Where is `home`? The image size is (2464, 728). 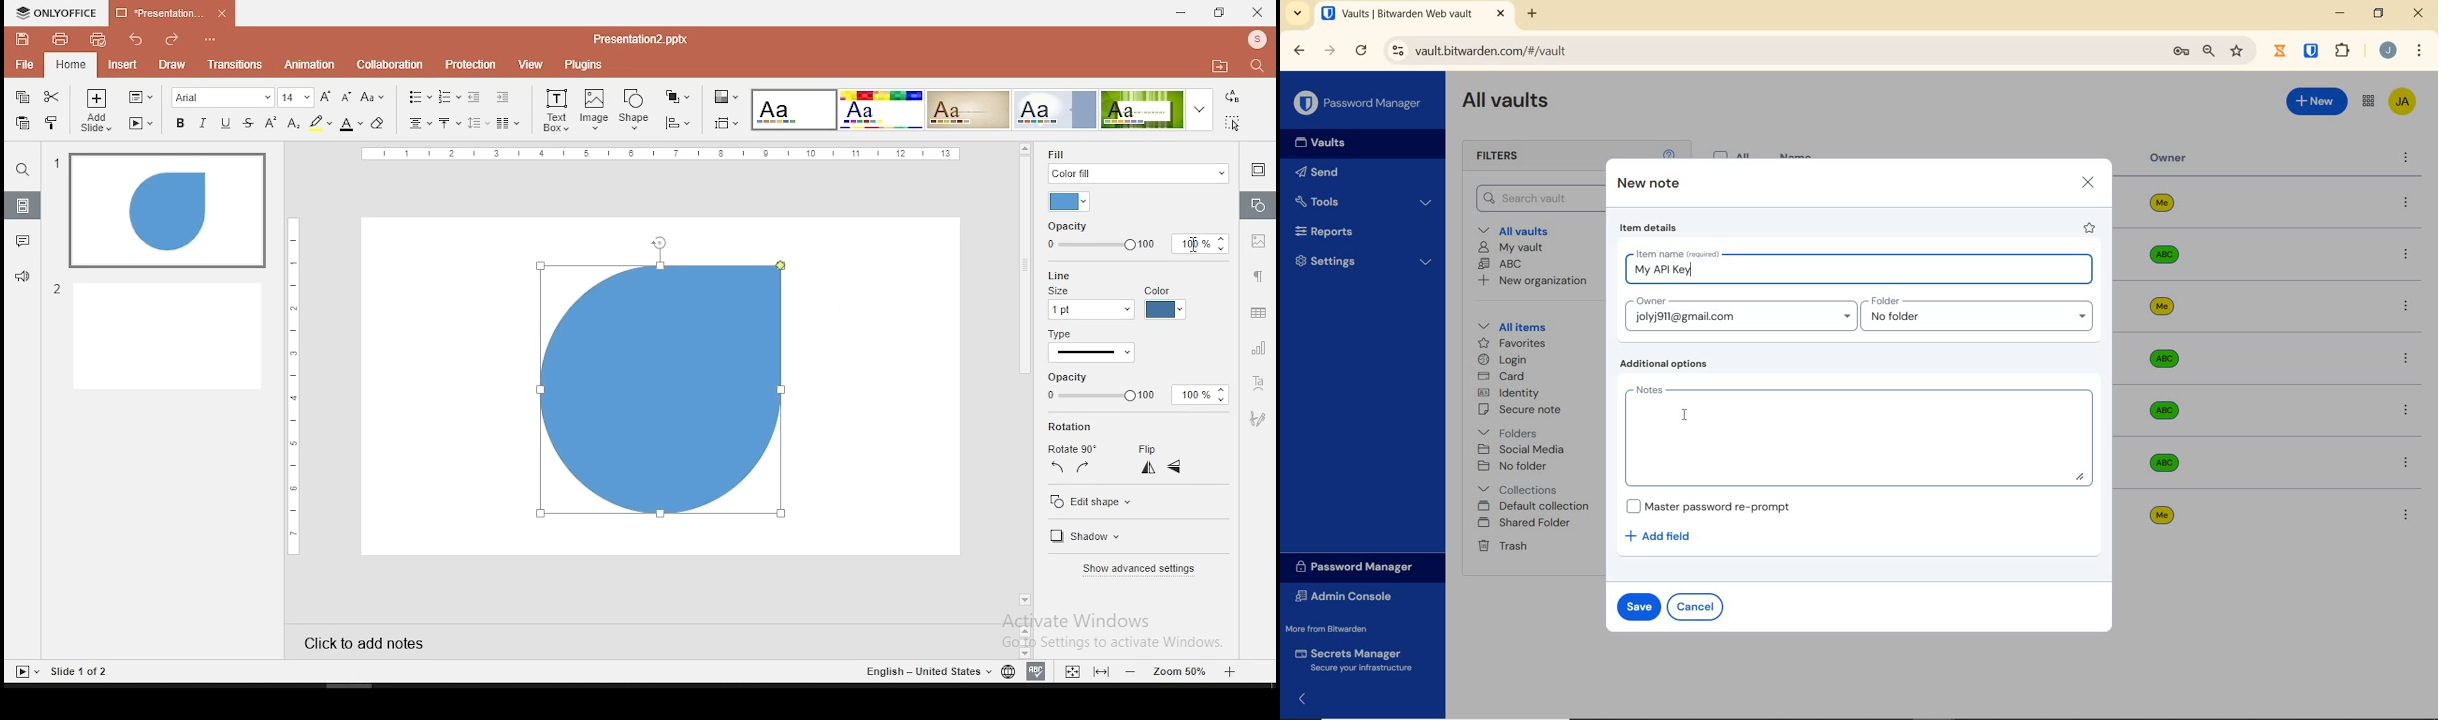
home is located at coordinates (70, 66).